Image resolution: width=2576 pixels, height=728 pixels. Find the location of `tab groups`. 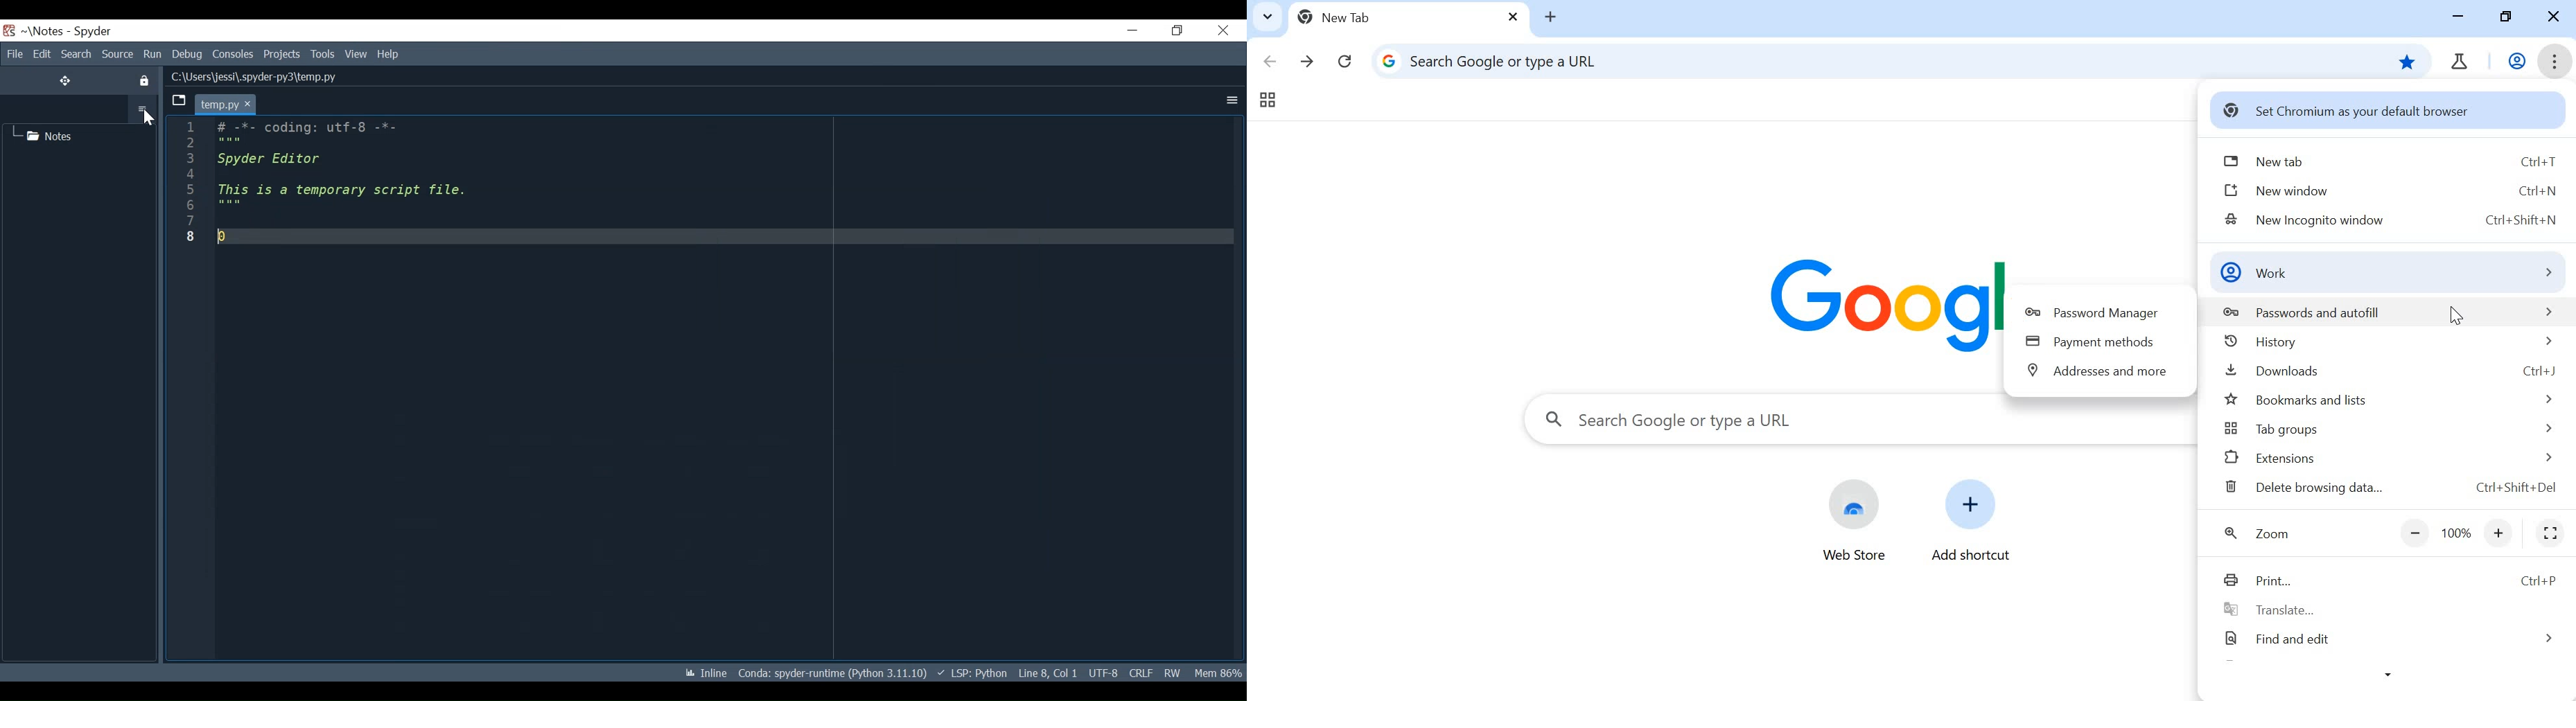

tab groups is located at coordinates (1268, 100).